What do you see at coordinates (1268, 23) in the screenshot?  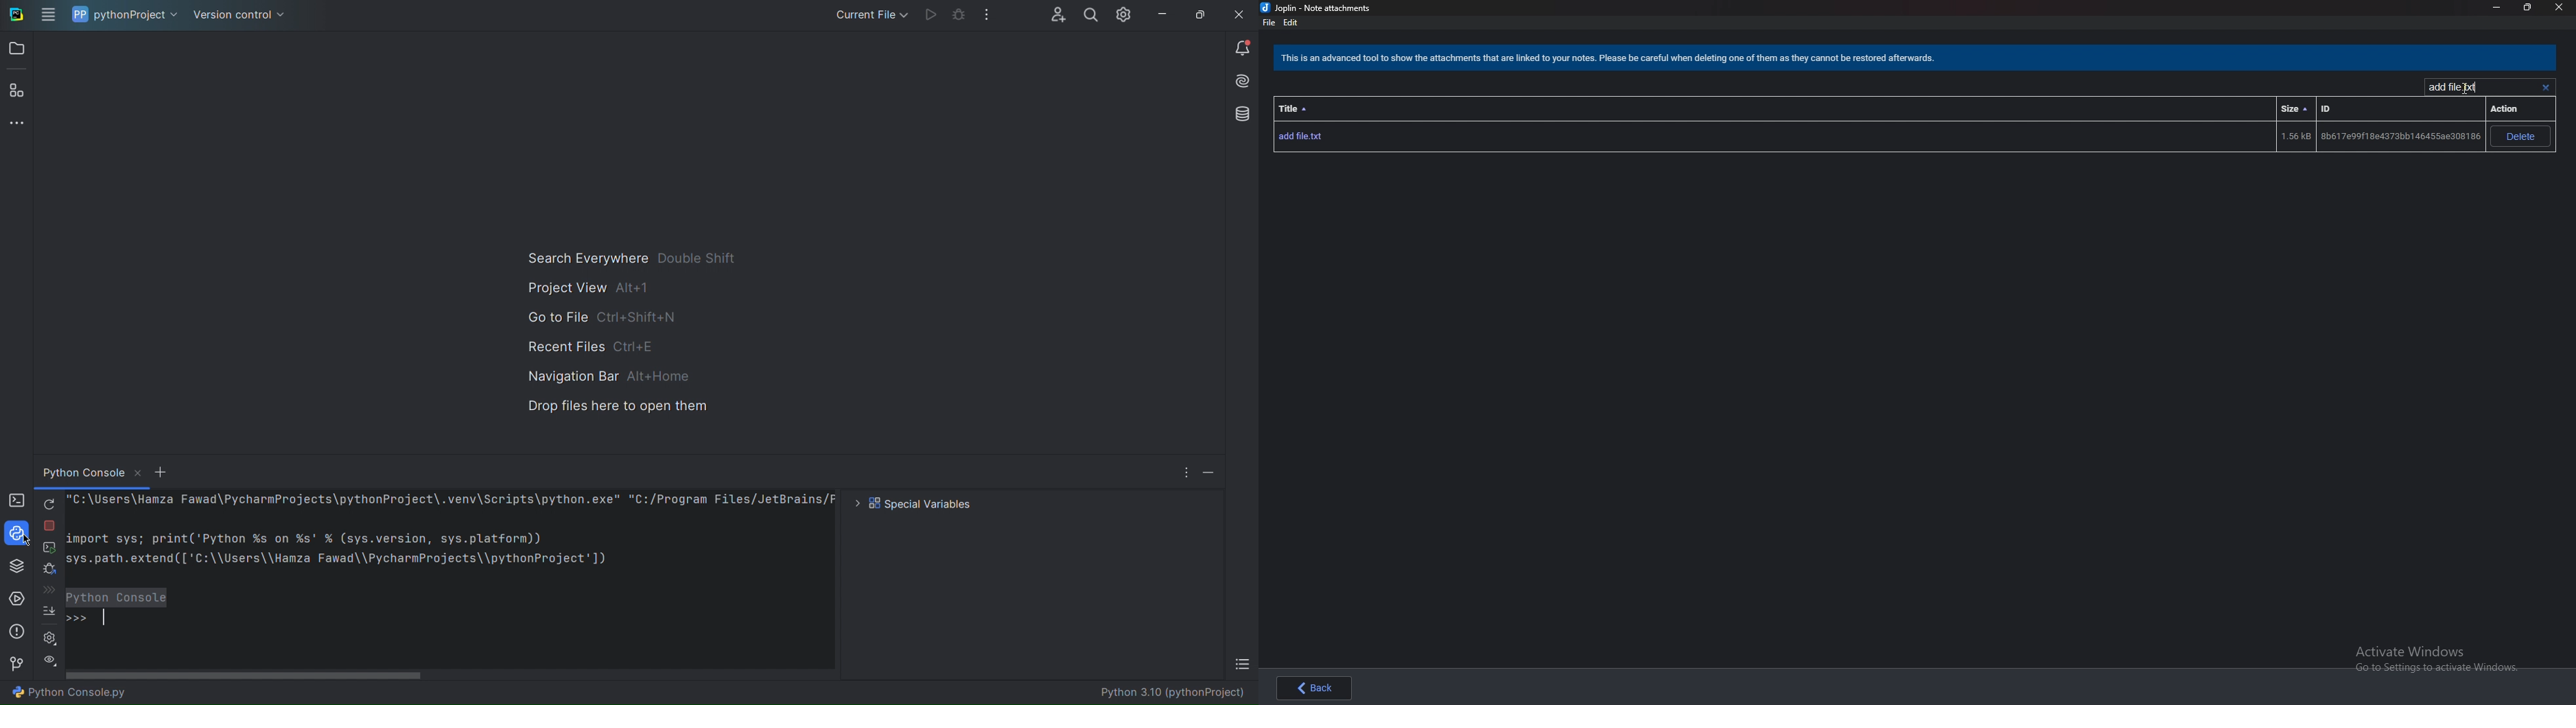 I see `file` at bounding box center [1268, 23].